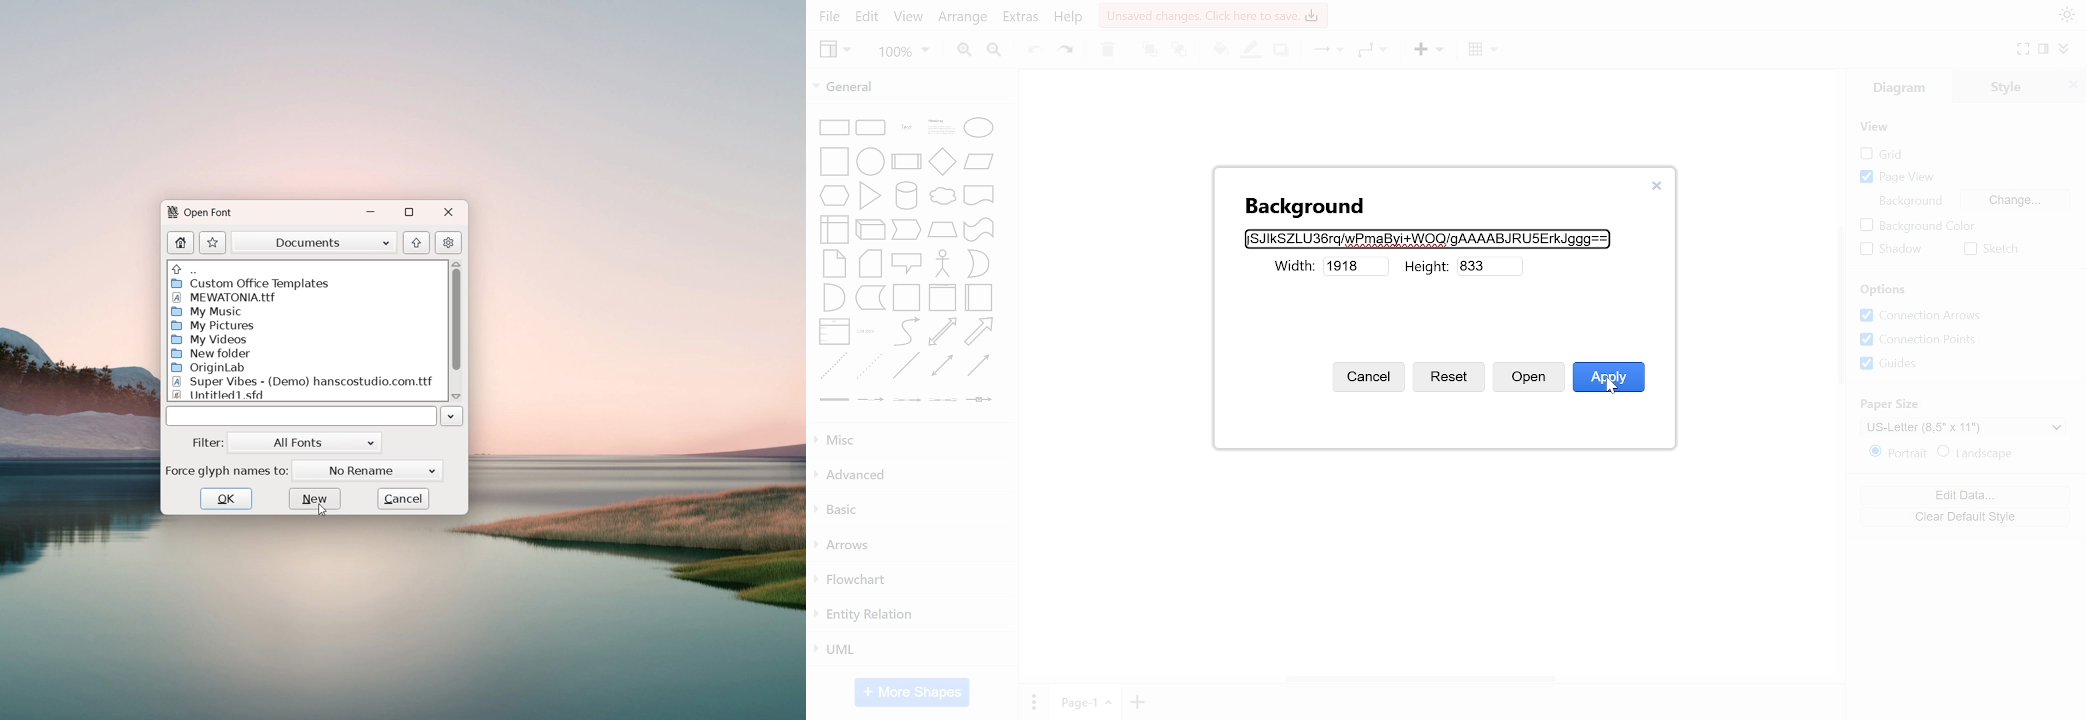 The height and width of the screenshot is (728, 2100). I want to click on general shapes, so click(868, 160).